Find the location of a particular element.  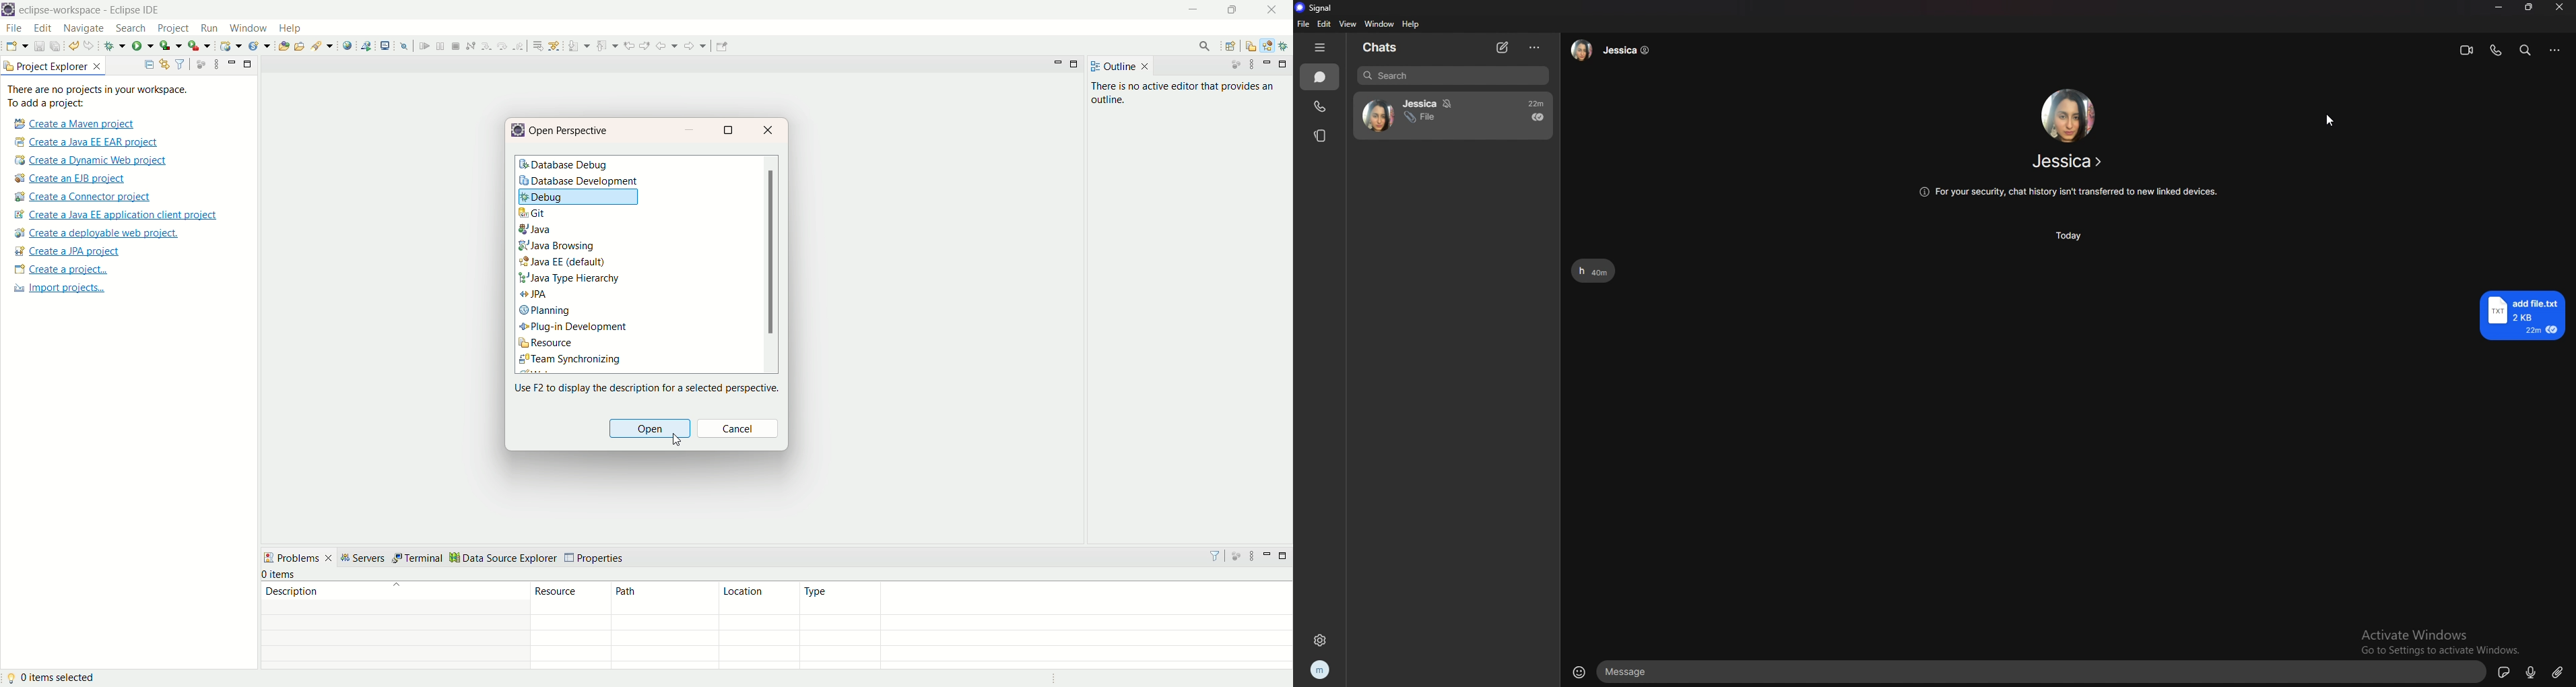

help is located at coordinates (1411, 24).